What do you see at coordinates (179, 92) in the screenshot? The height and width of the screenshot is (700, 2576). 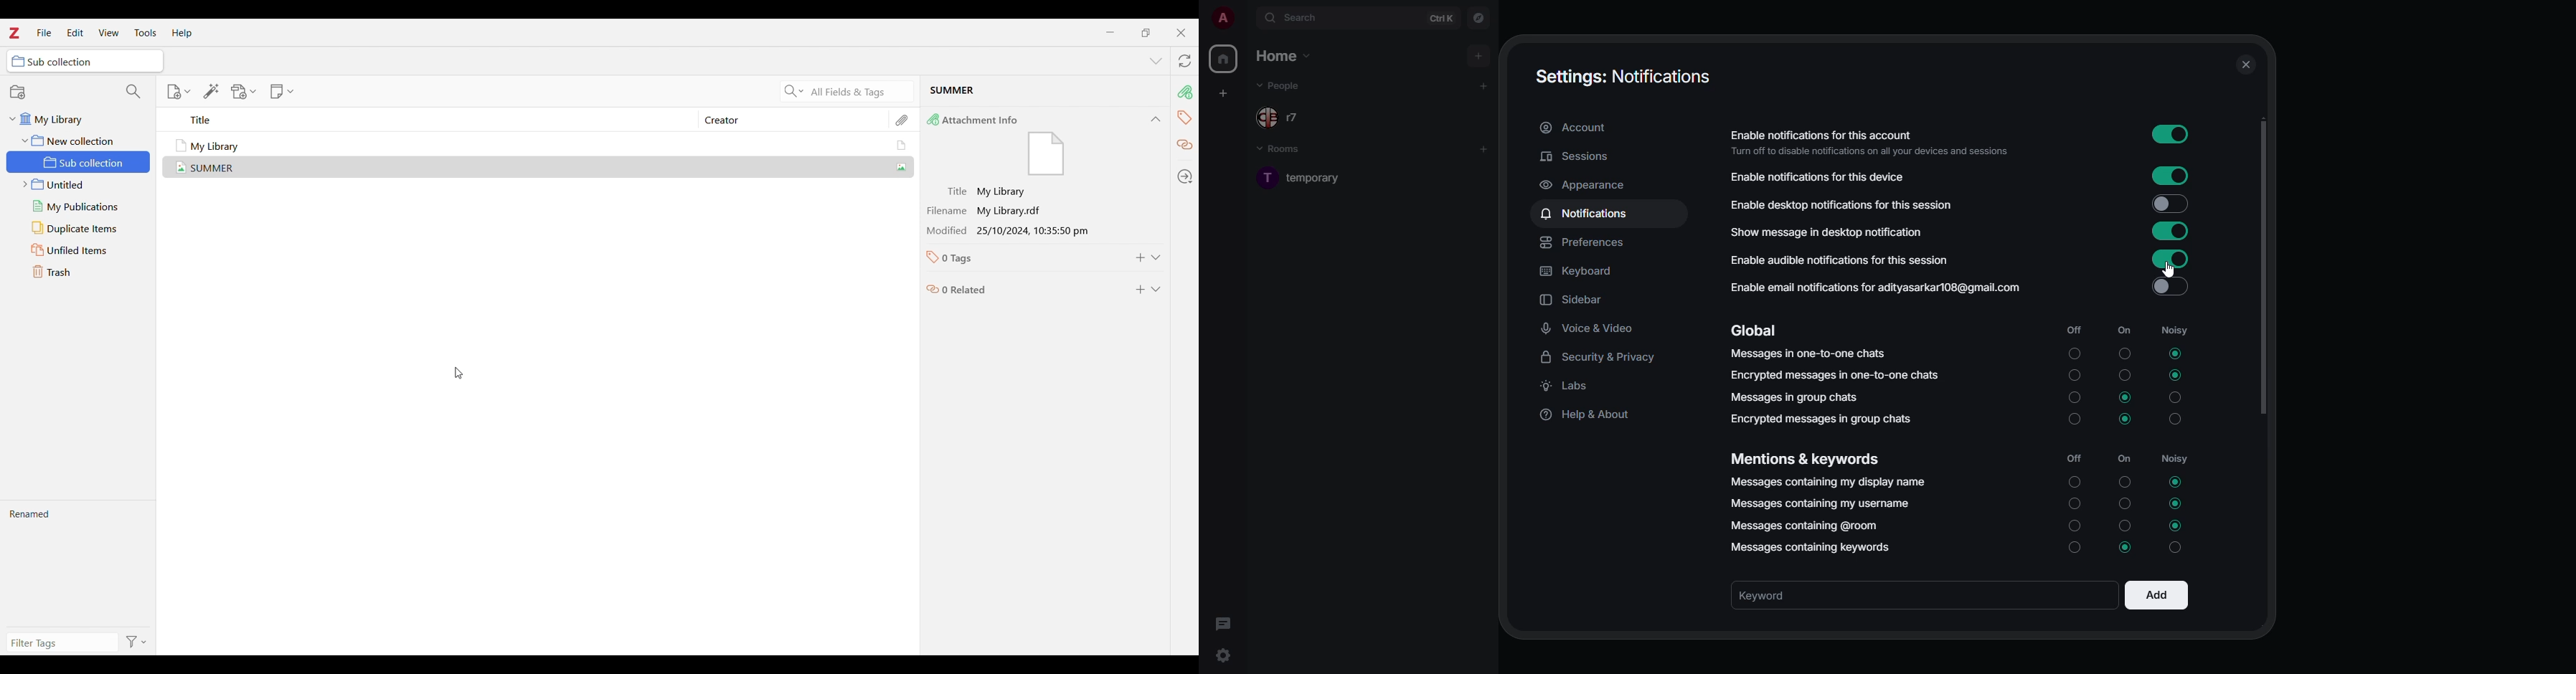 I see `New item` at bounding box center [179, 92].